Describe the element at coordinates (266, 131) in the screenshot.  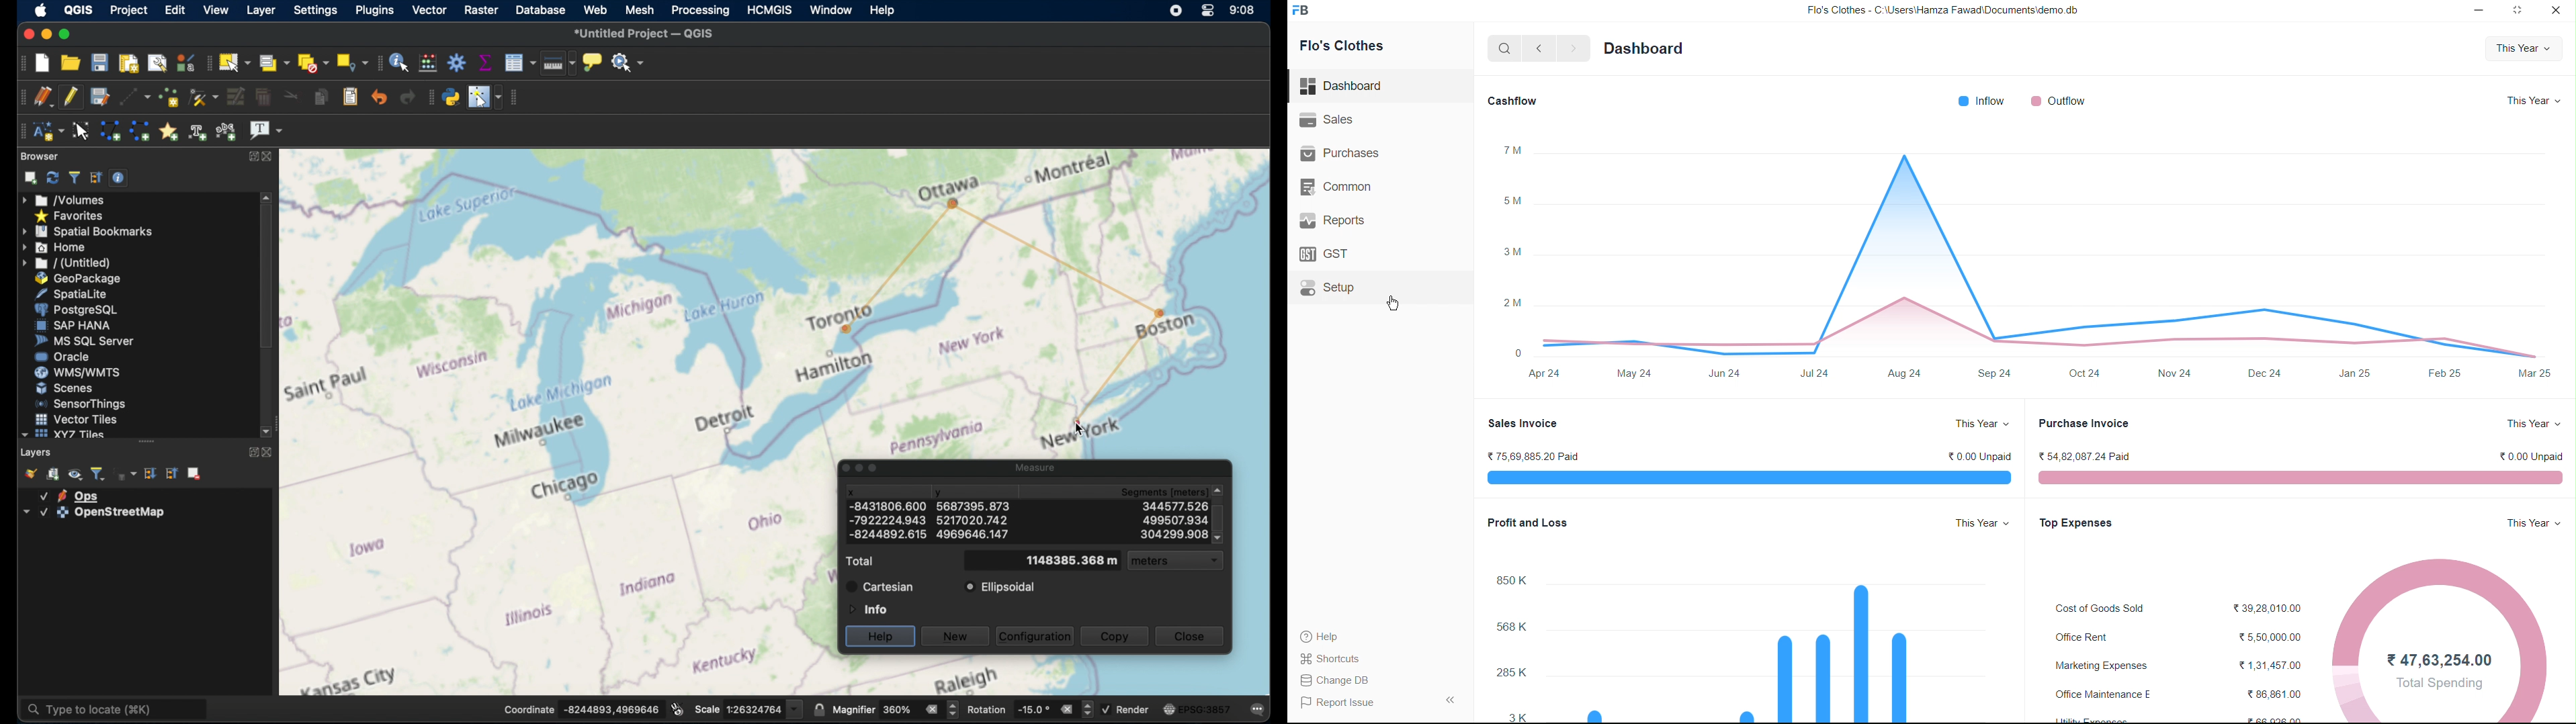
I see `text annotation` at that location.